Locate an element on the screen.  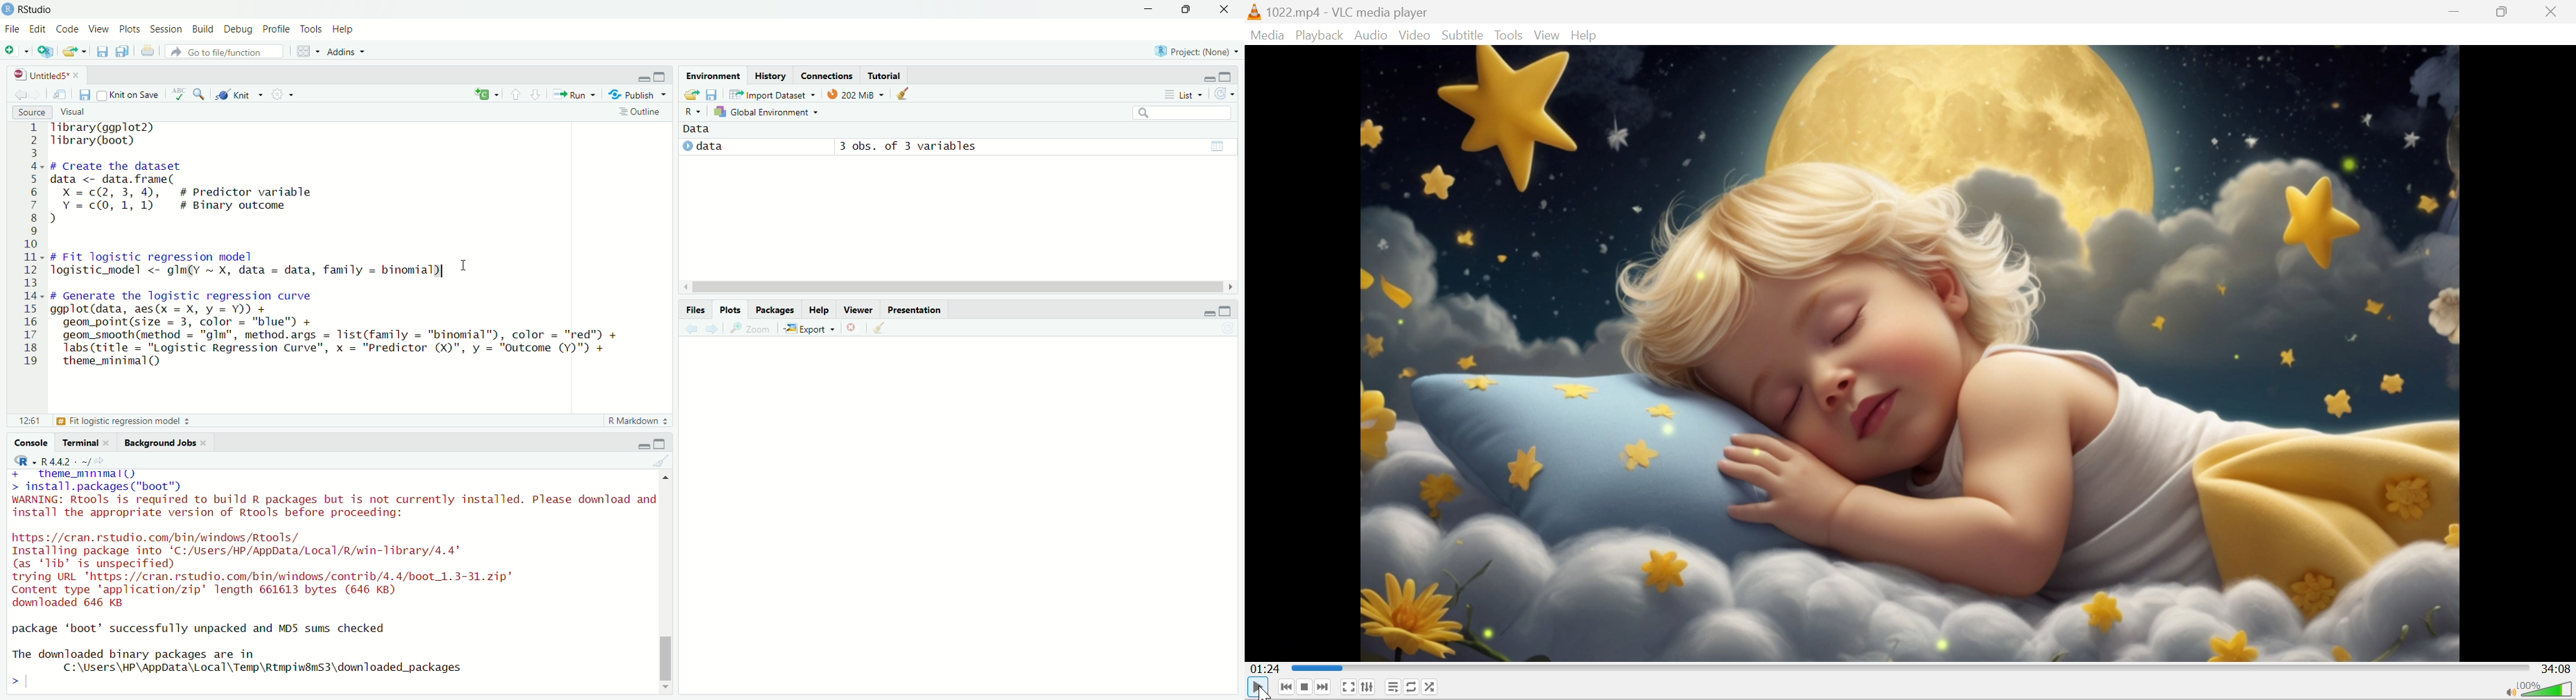
Tools is located at coordinates (310, 29).